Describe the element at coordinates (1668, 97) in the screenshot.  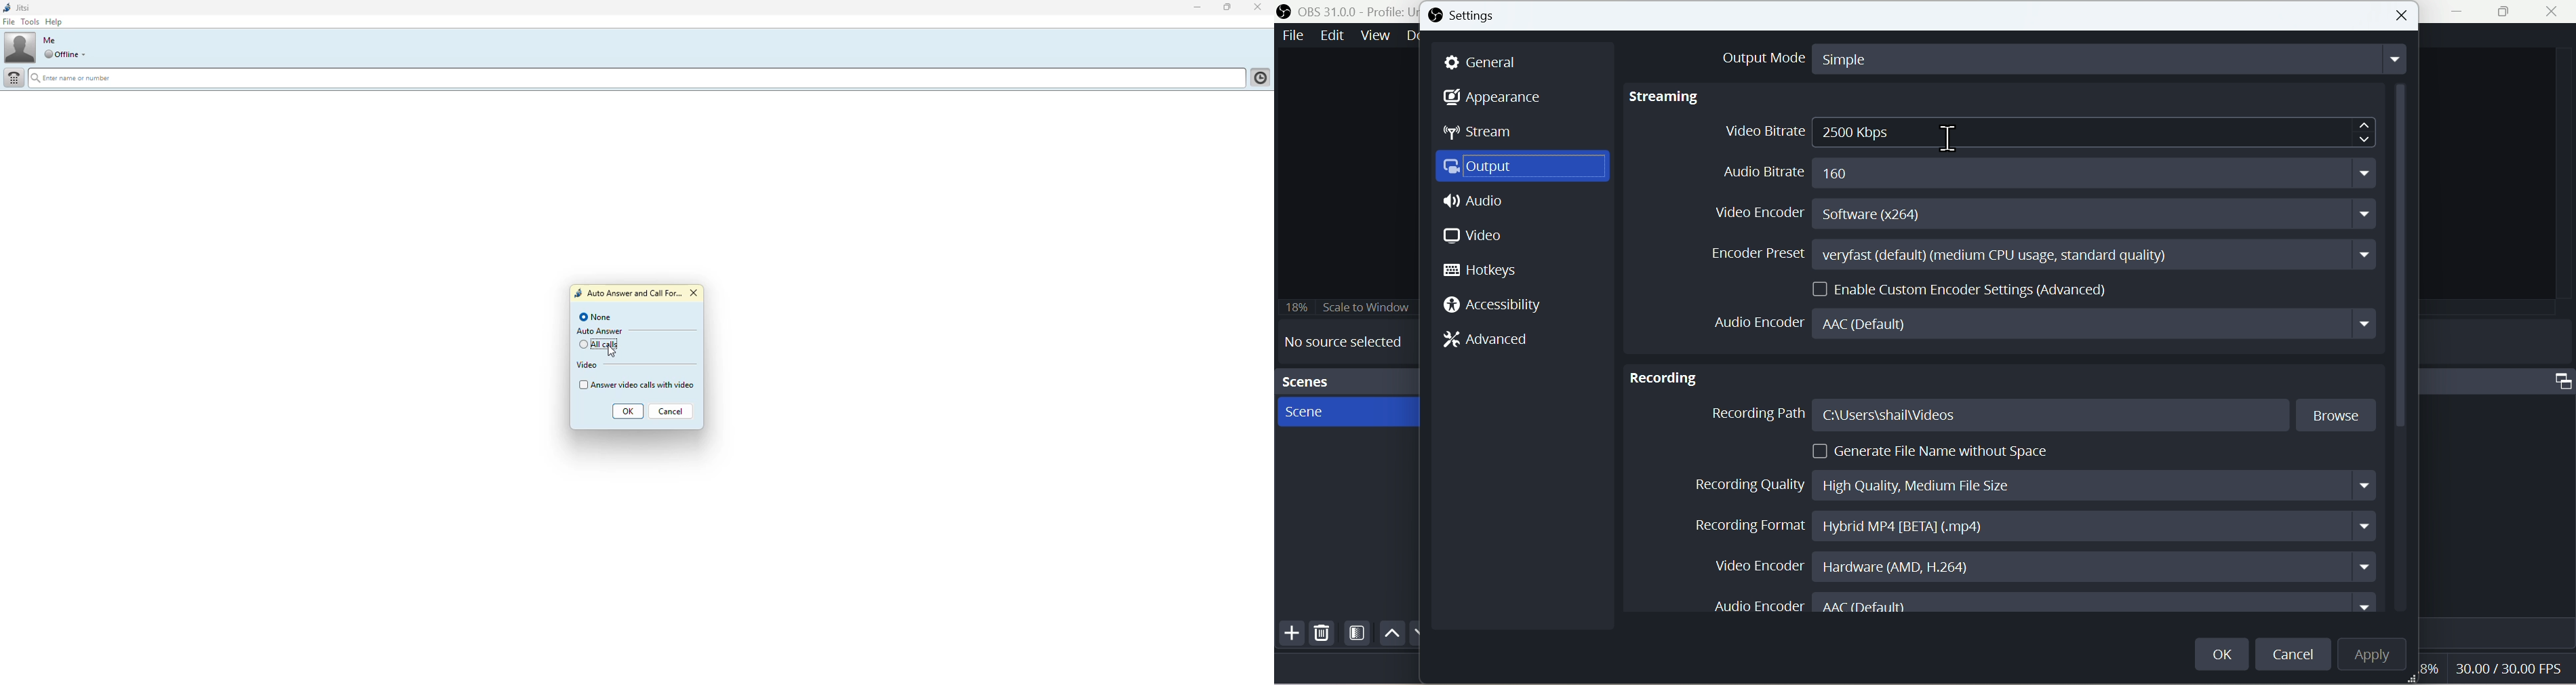
I see `Streaming` at that location.